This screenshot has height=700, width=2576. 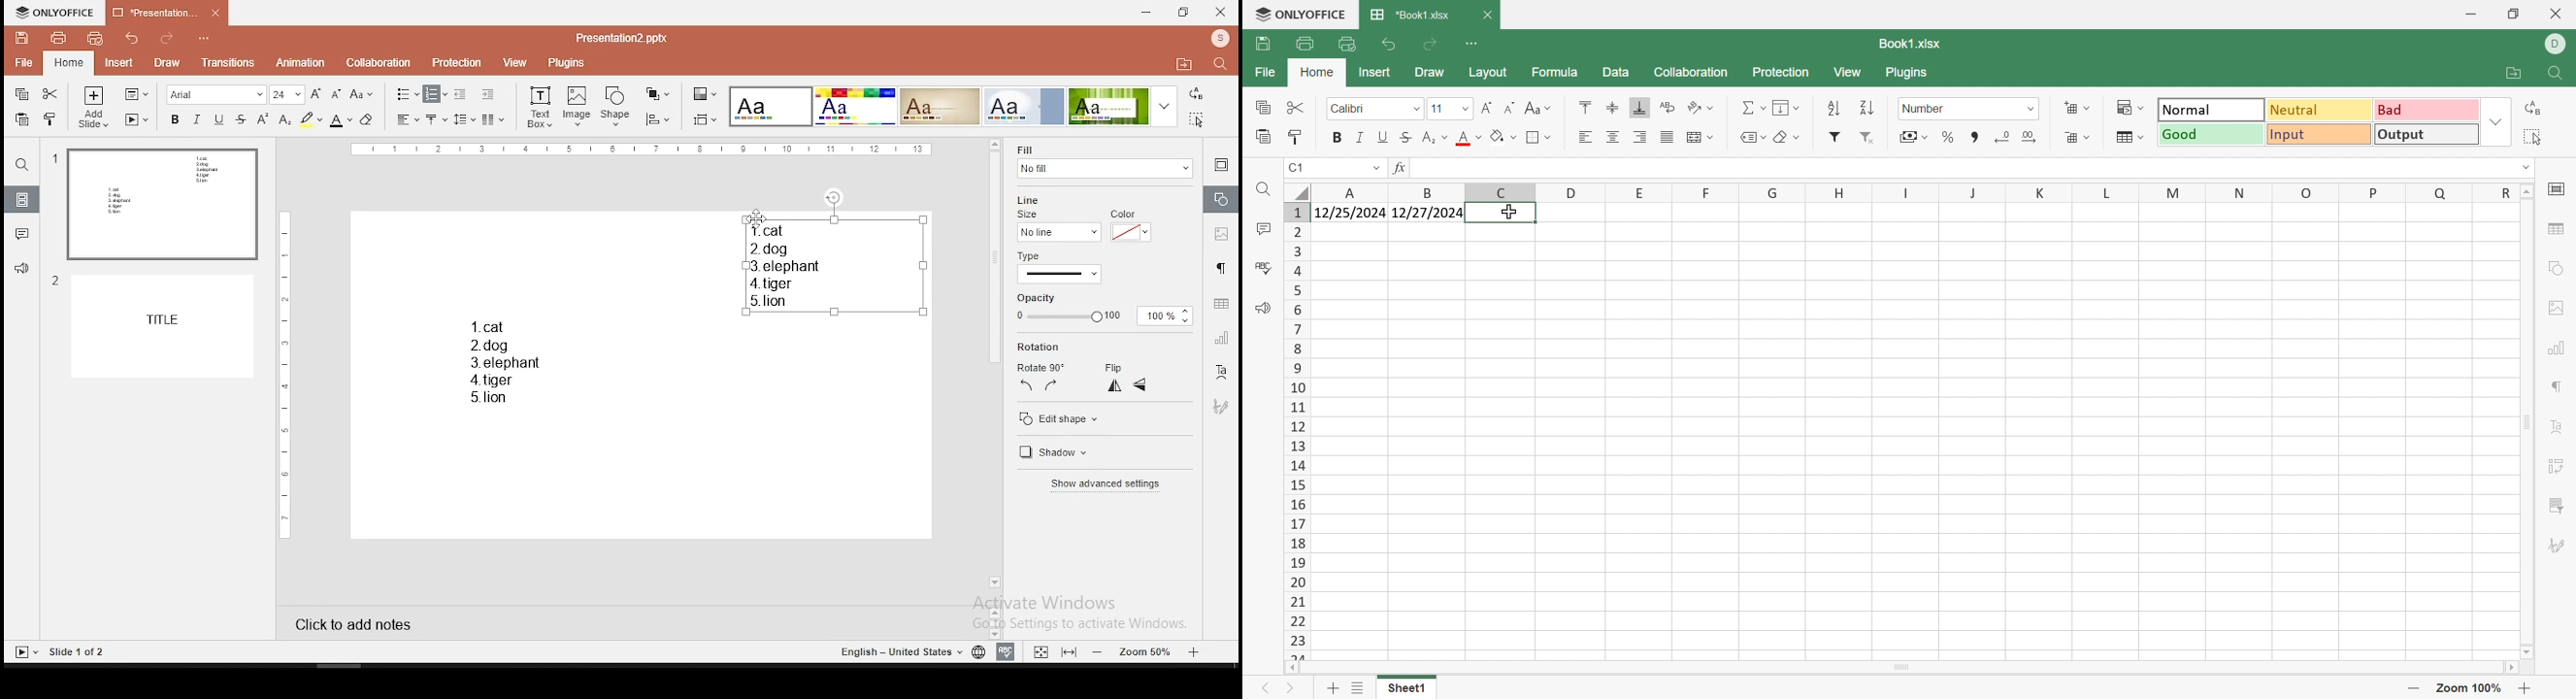 I want to click on theme, so click(x=855, y=107).